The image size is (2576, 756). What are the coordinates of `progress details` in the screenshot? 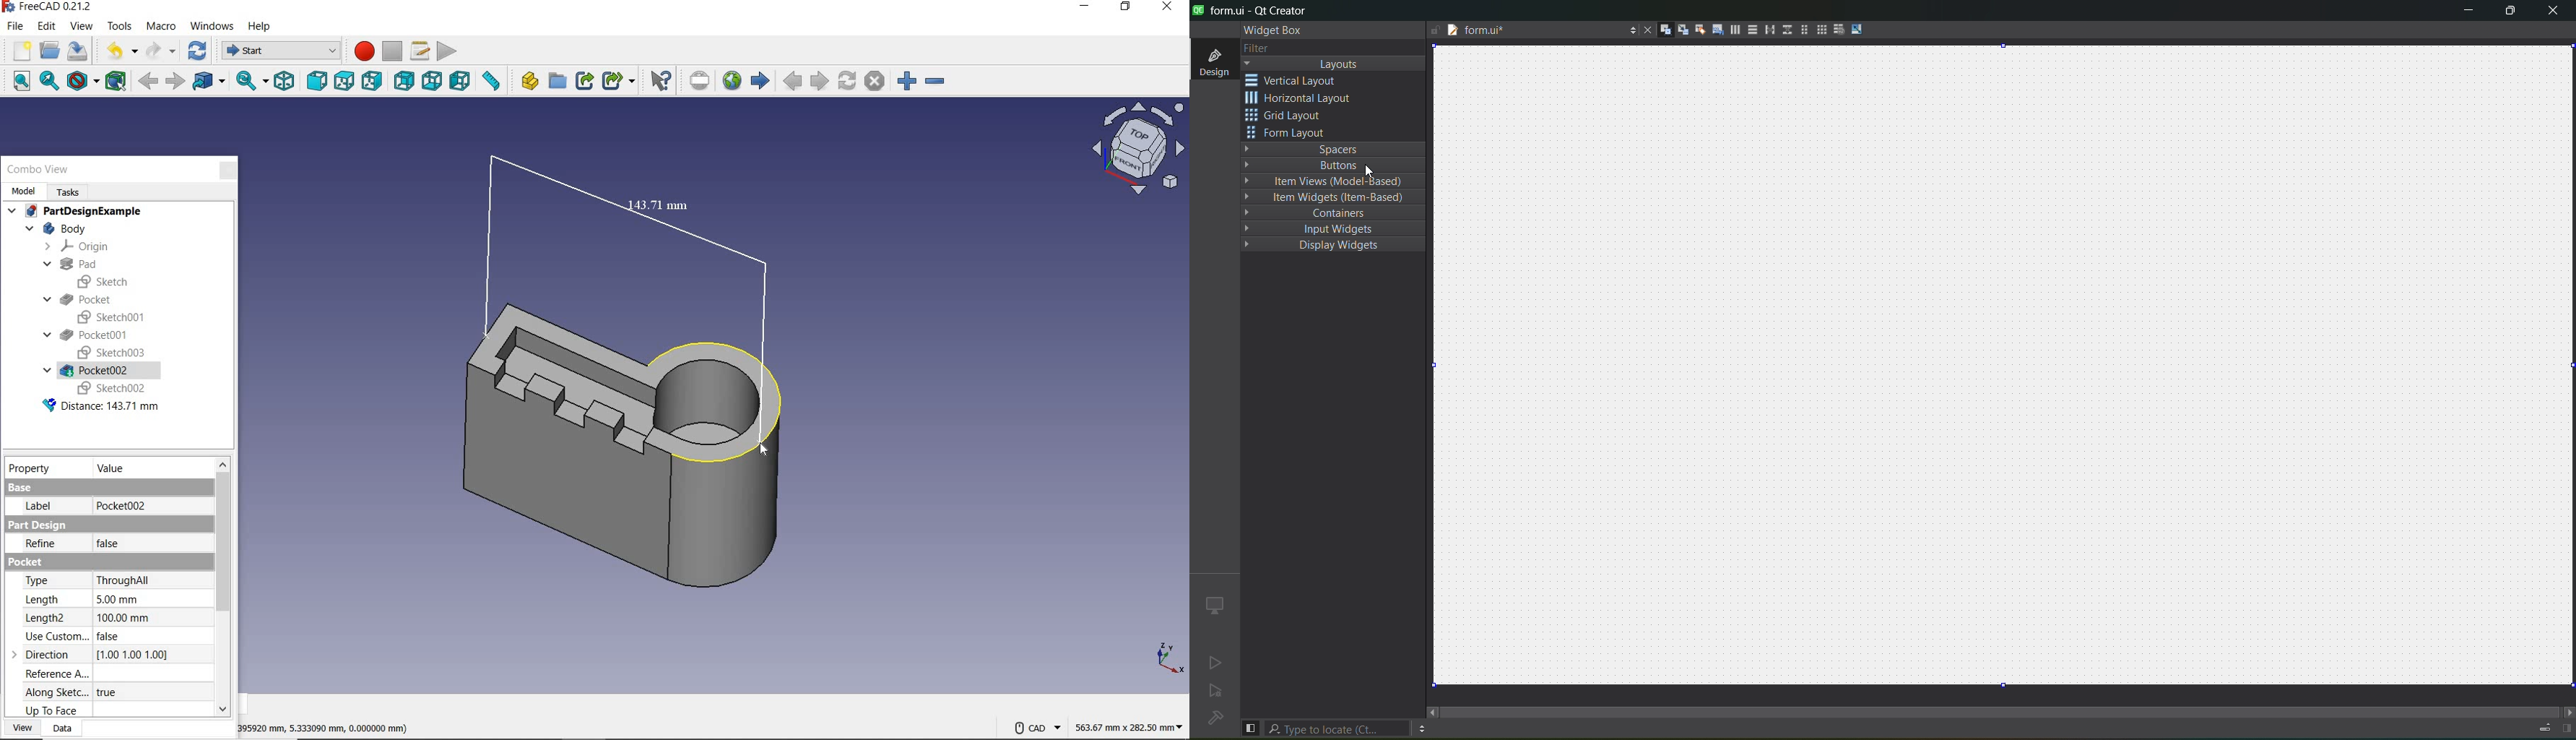 It's located at (2544, 727).